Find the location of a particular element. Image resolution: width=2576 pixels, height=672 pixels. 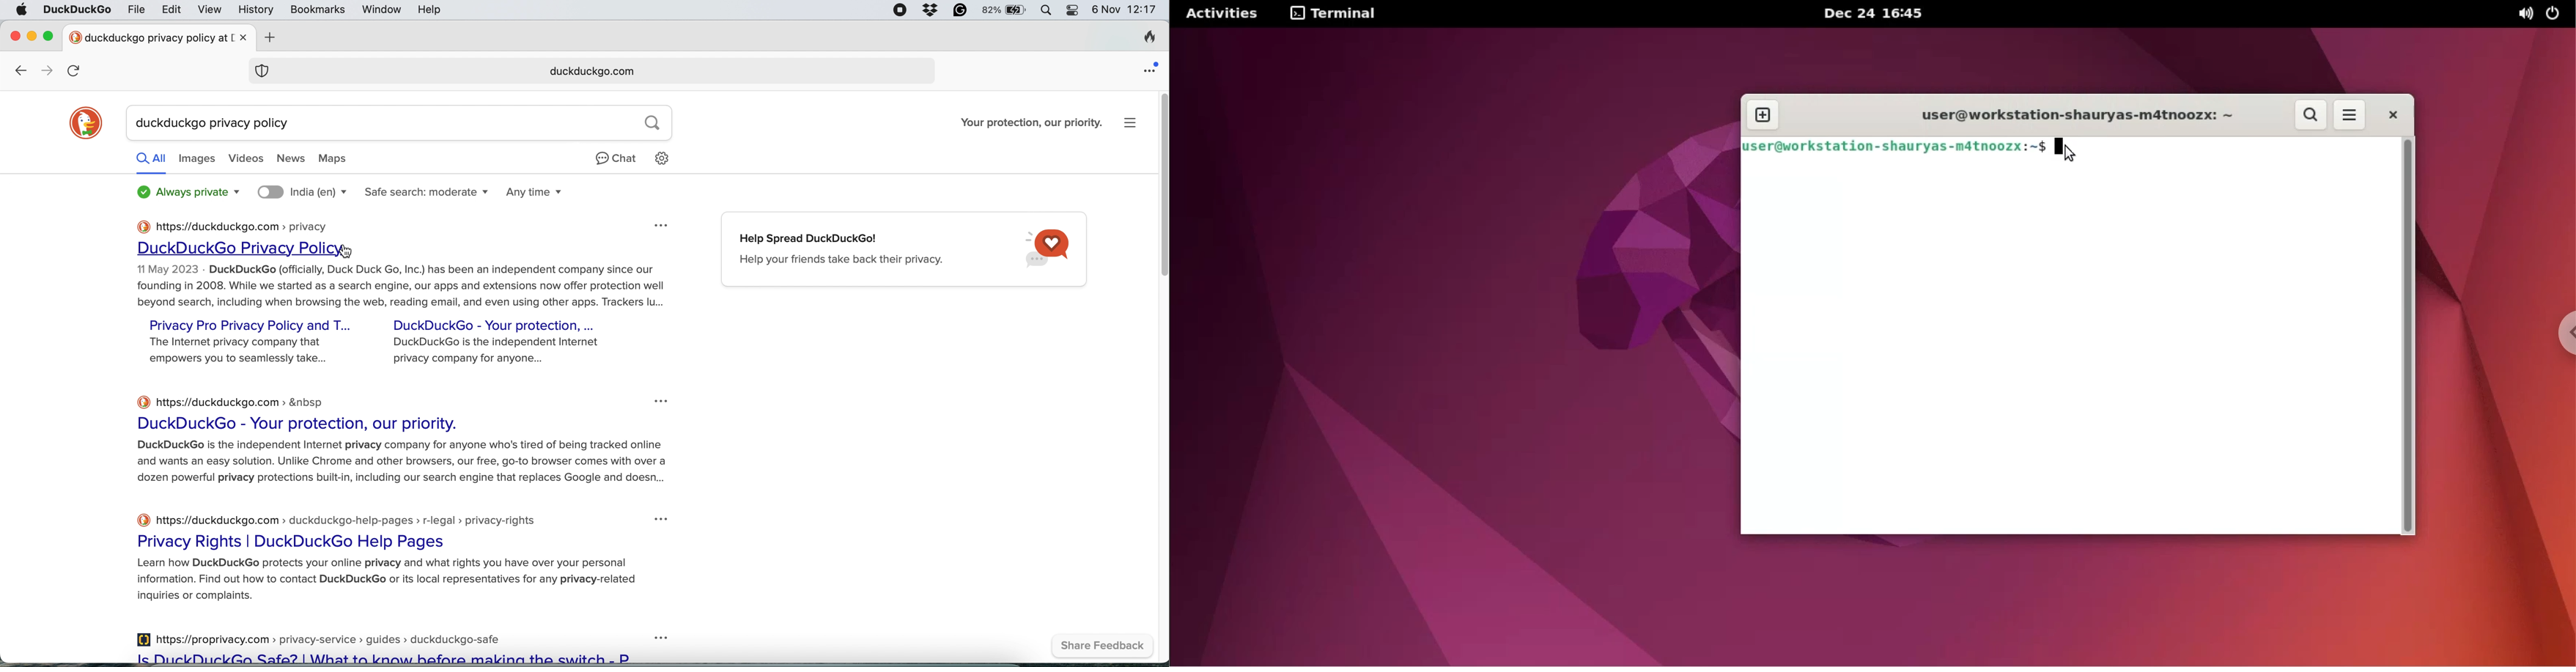

search query is located at coordinates (404, 124).